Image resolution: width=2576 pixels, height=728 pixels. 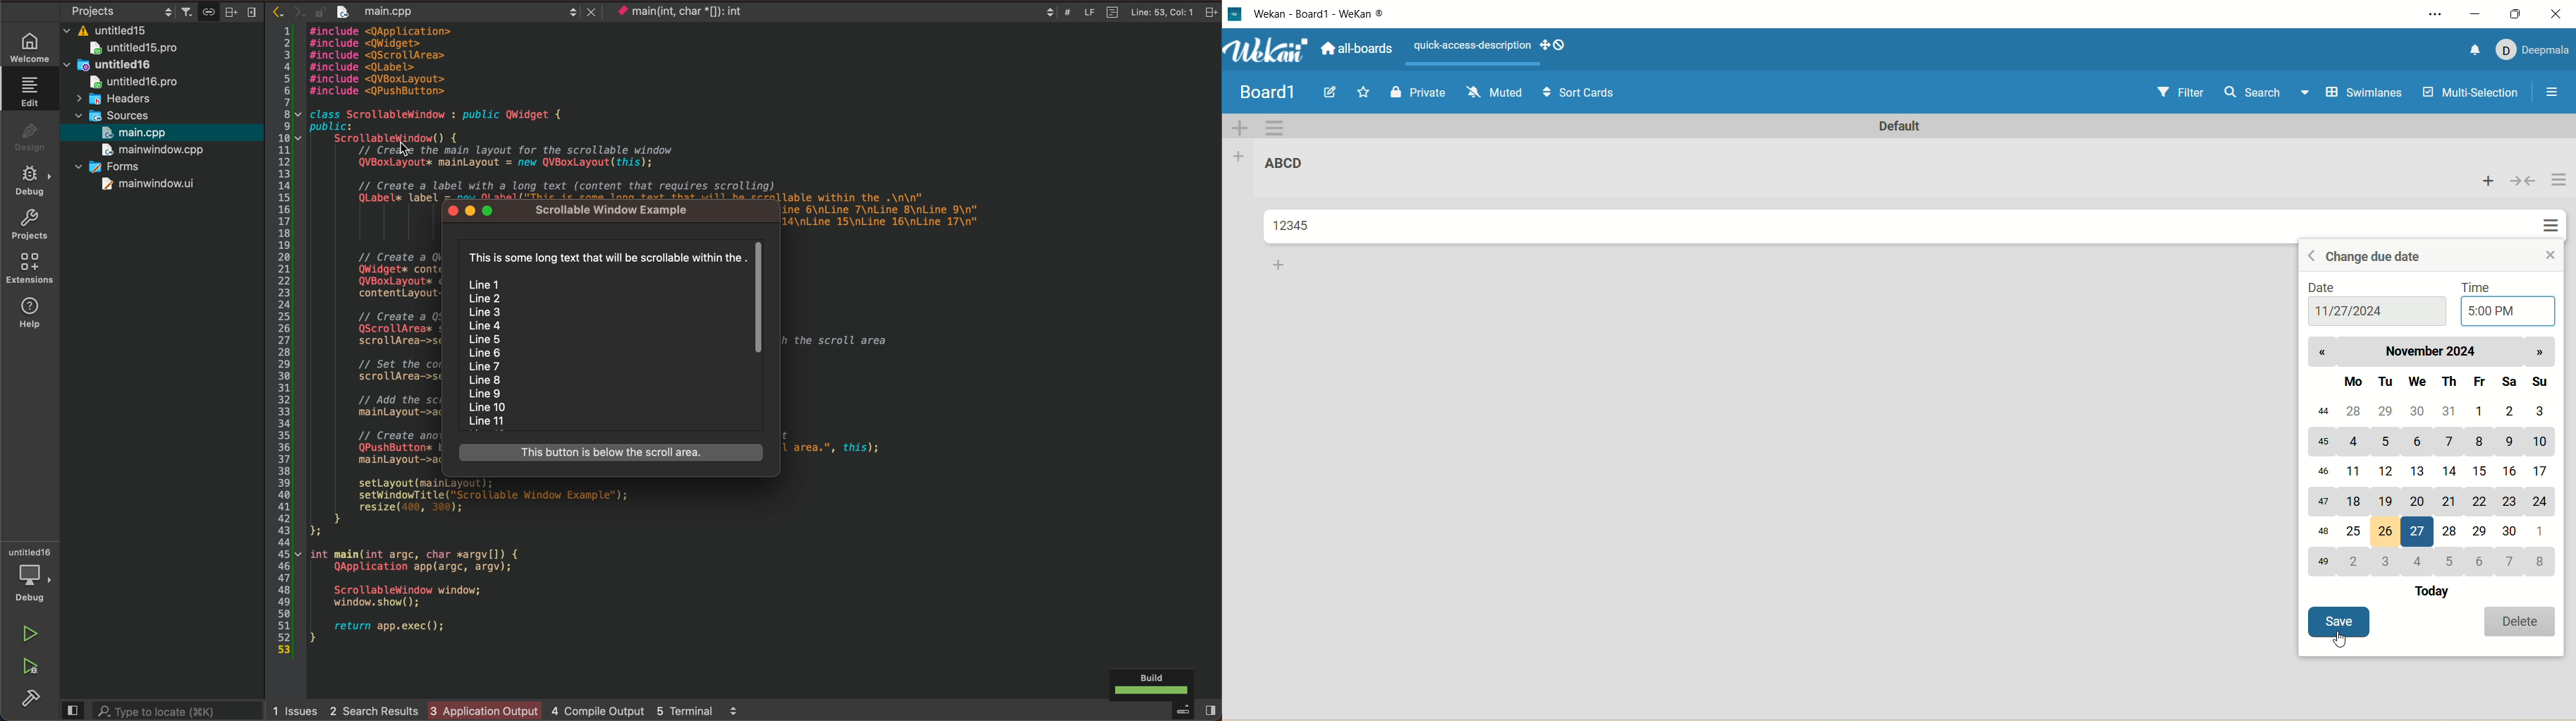 I want to click on day names, so click(x=2436, y=382).